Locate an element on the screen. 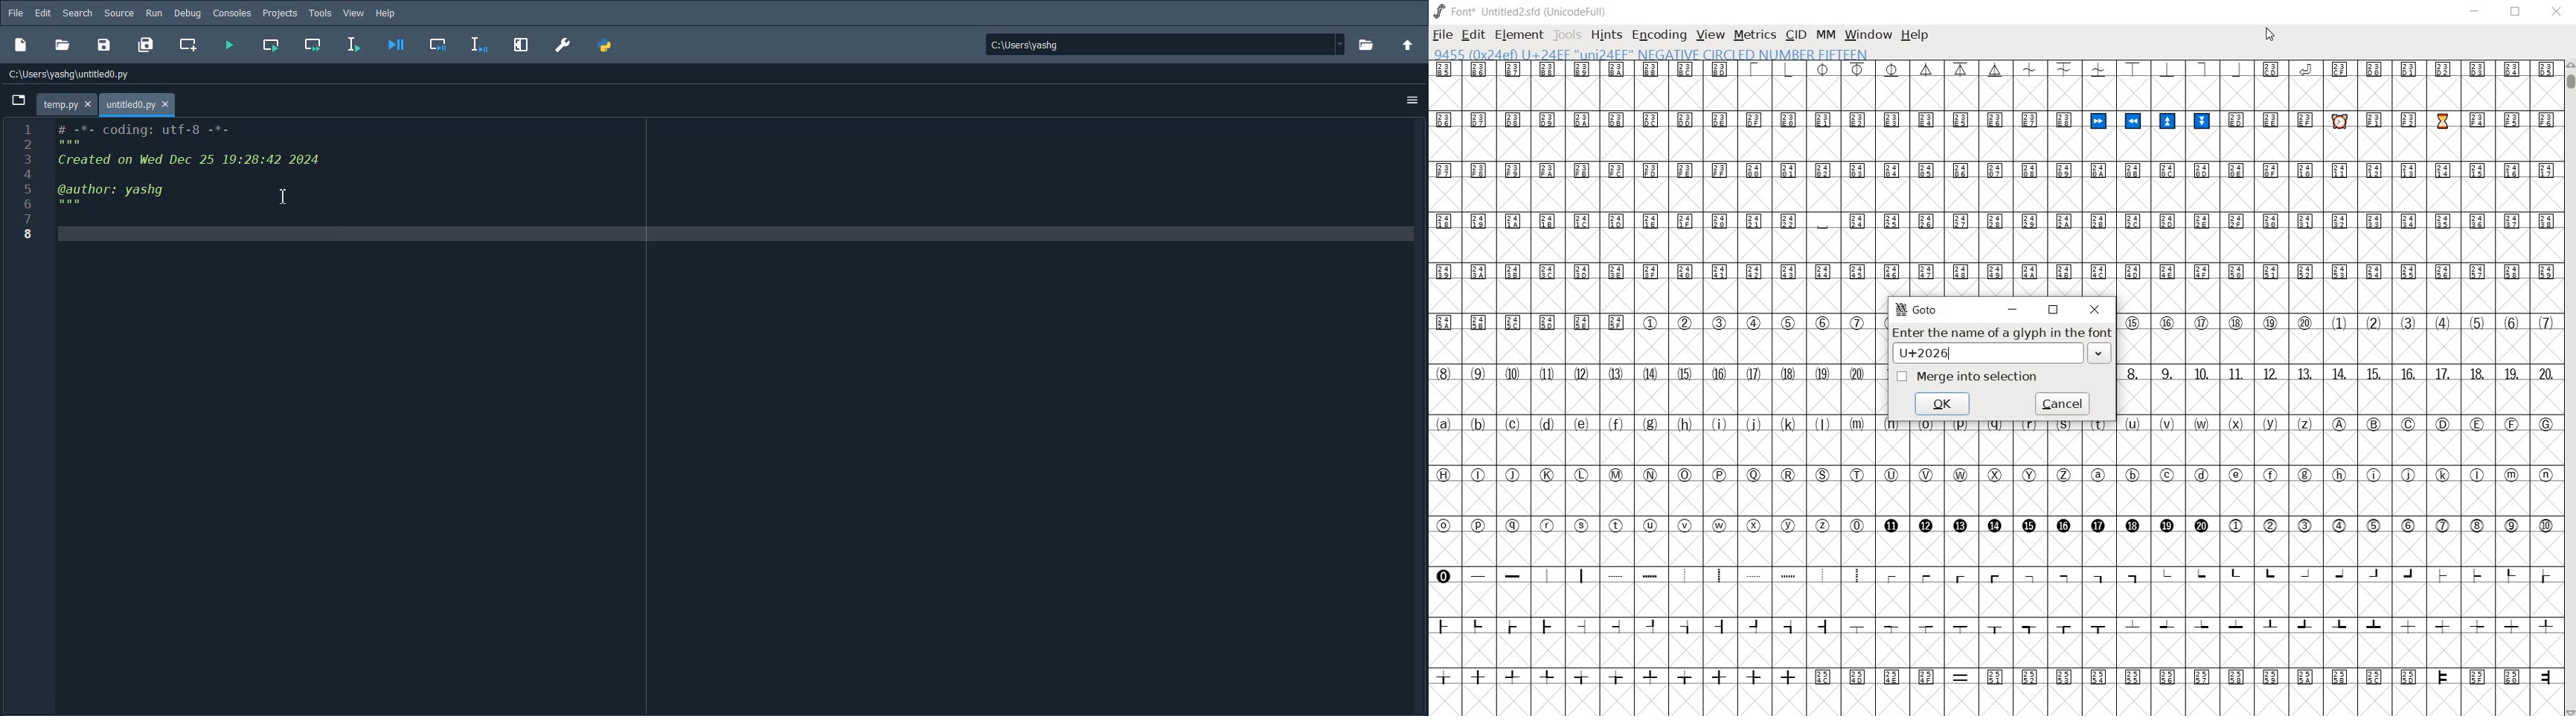 The width and height of the screenshot is (2576, 728). View is located at coordinates (354, 12).